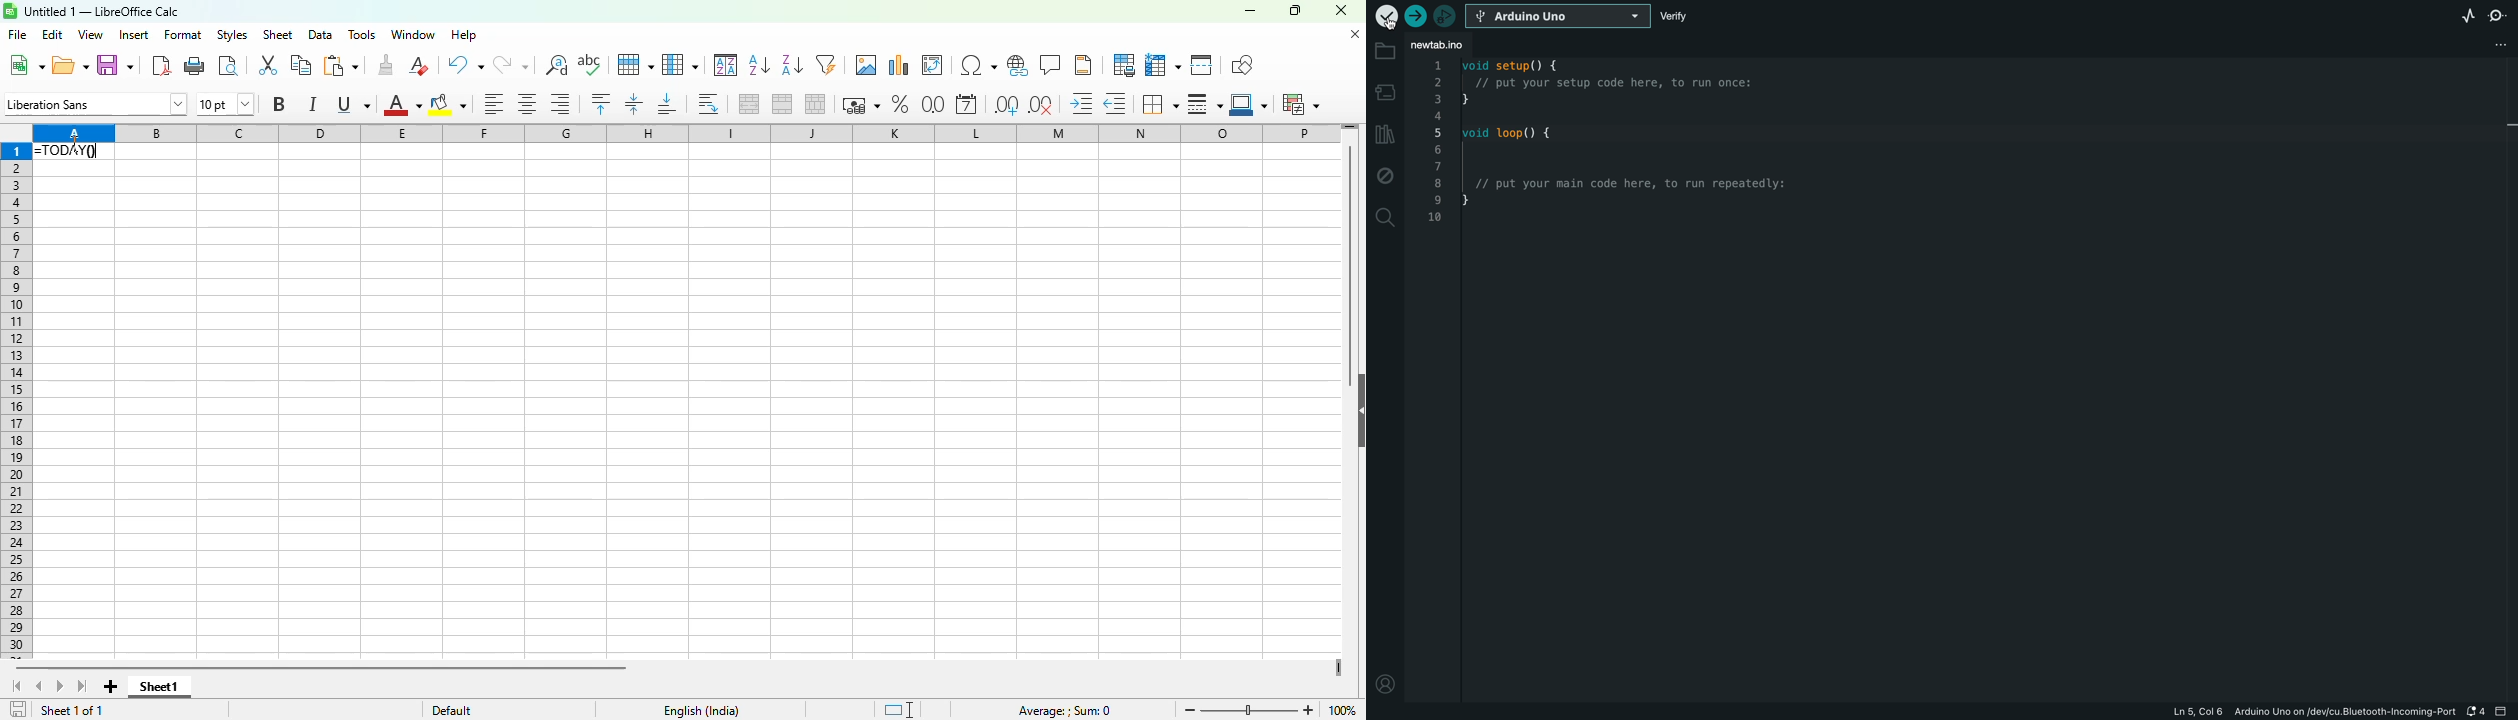 The image size is (2520, 728). Describe the element at coordinates (1343, 710) in the screenshot. I see `zoom factor` at that location.